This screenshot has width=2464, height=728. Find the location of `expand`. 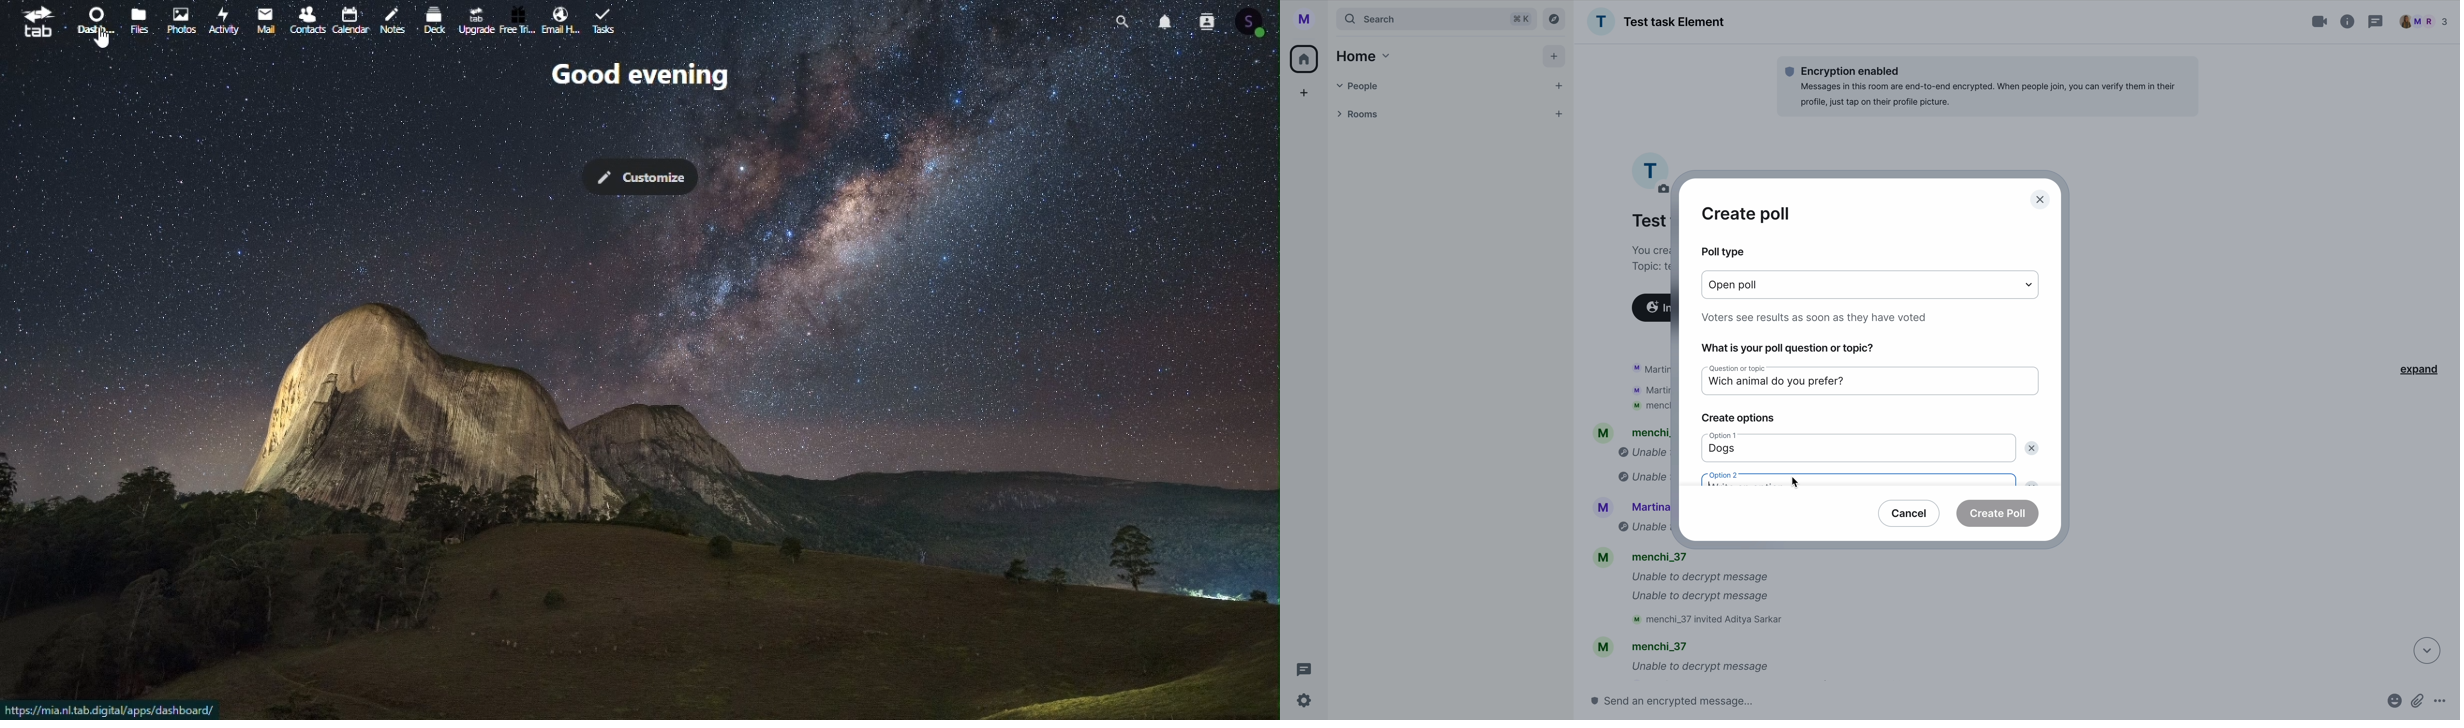

expand is located at coordinates (2417, 369).